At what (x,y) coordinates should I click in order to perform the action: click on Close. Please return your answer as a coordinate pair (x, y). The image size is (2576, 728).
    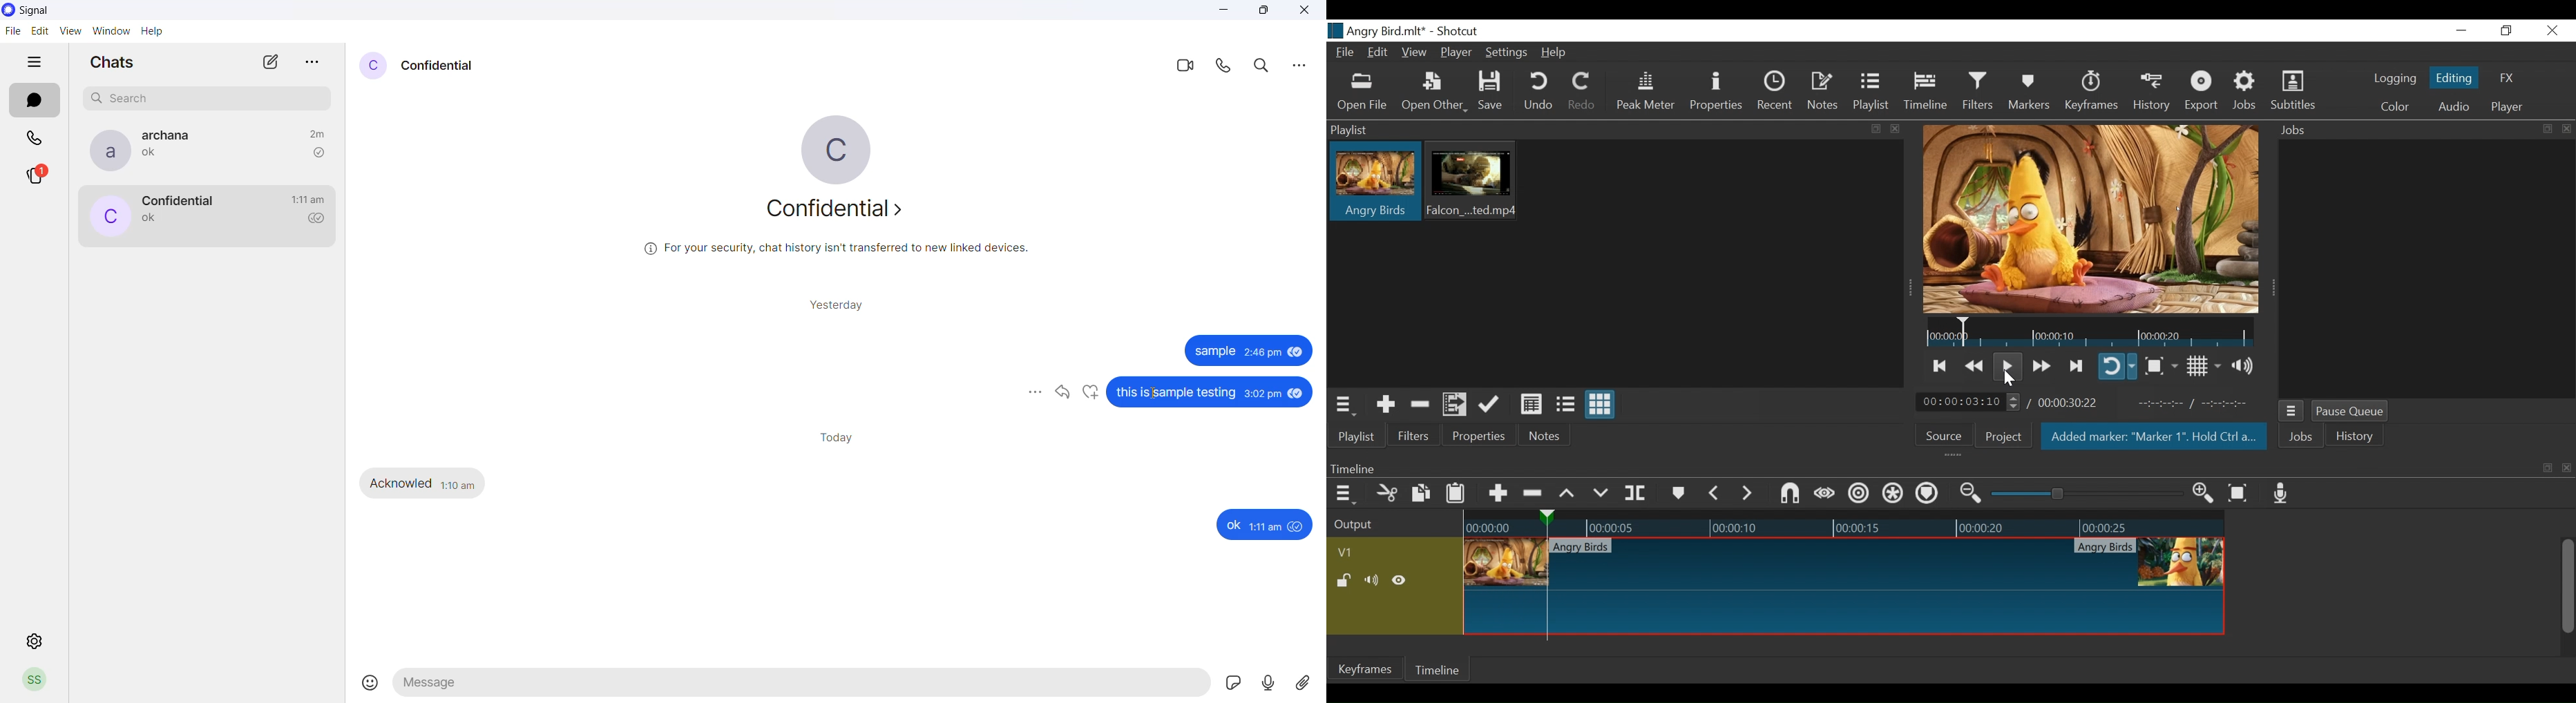
    Looking at the image, I should click on (2552, 31).